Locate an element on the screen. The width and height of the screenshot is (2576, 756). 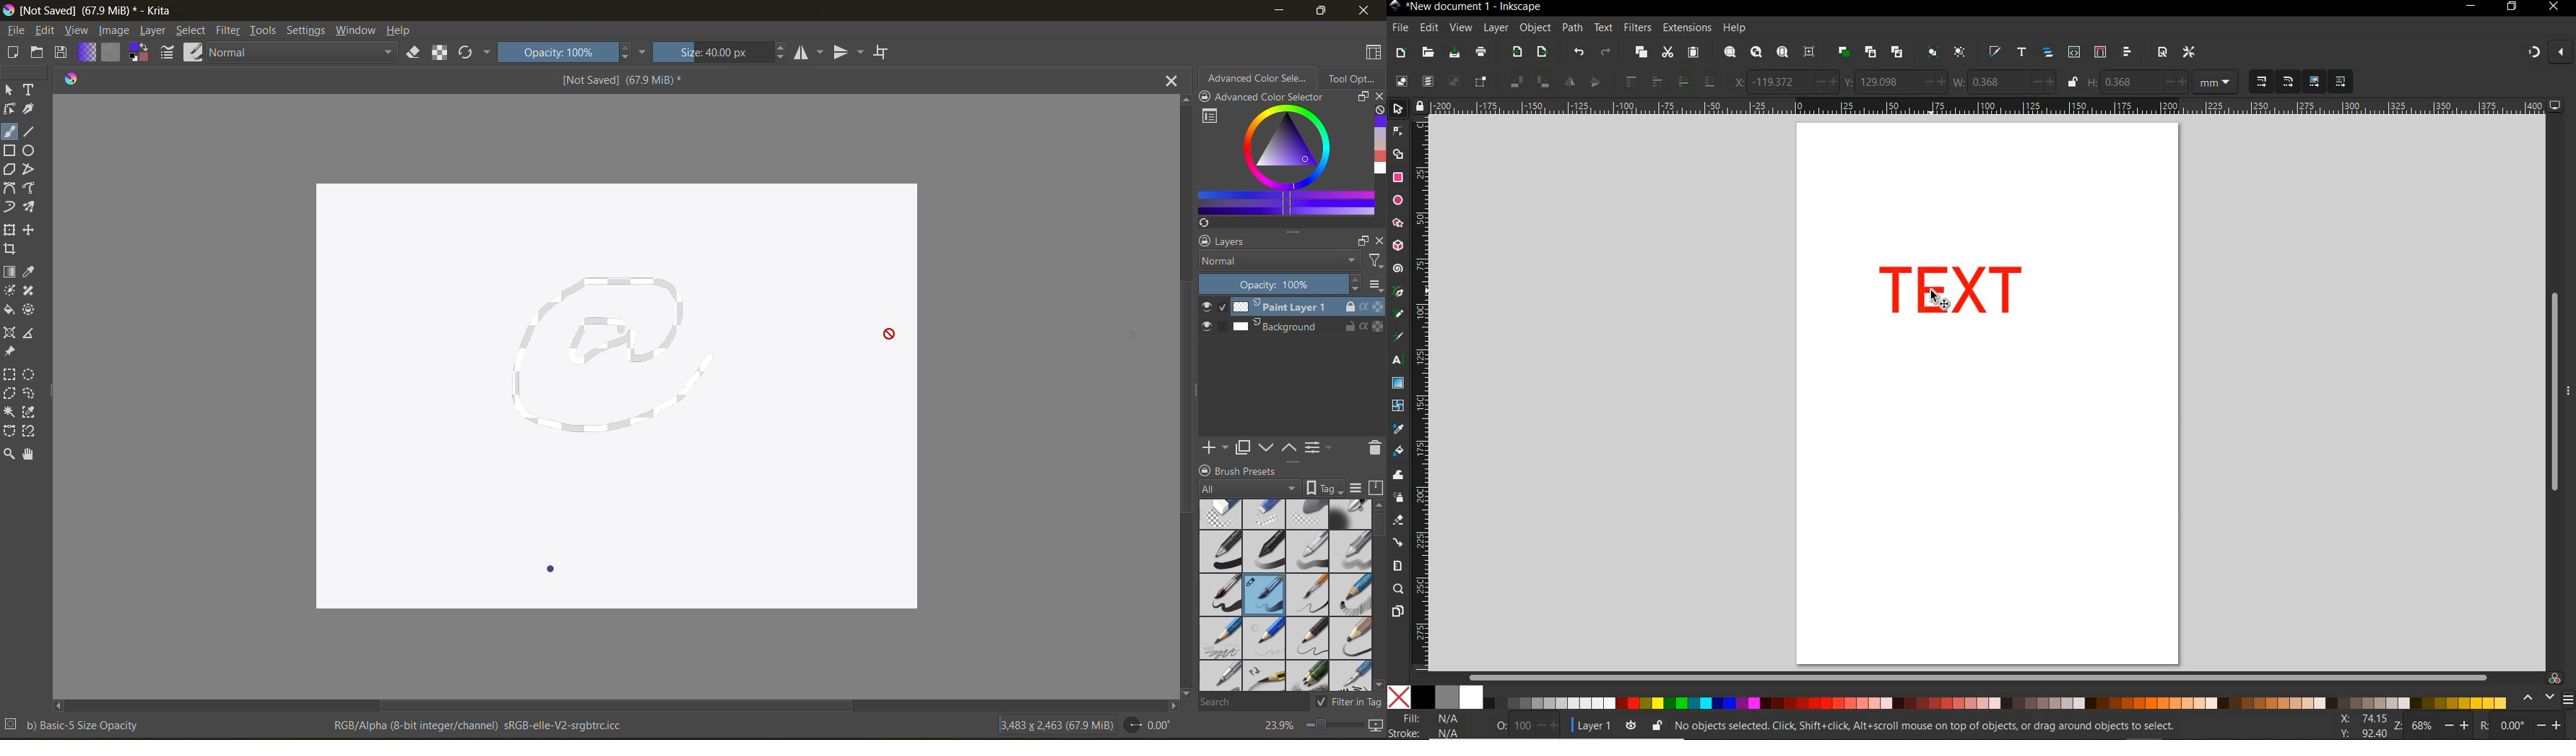
thin eraser is located at coordinates (1263, 514).